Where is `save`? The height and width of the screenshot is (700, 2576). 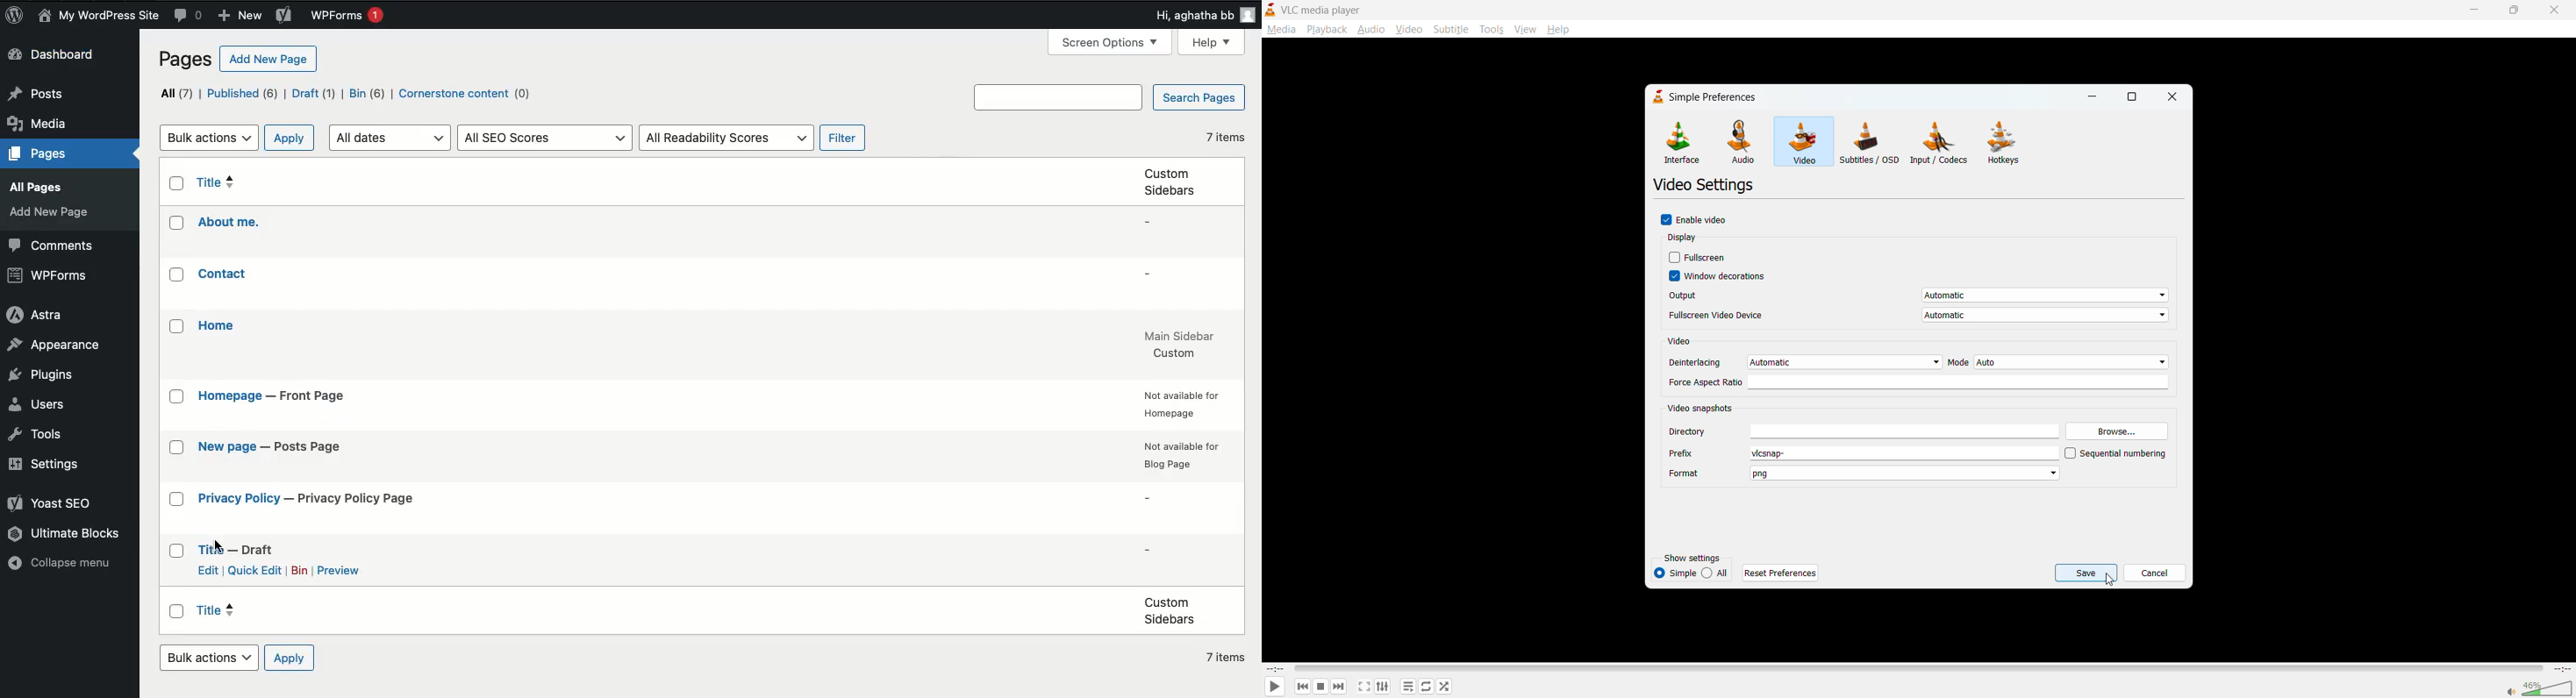 save is located at coordinates (2086, 572).